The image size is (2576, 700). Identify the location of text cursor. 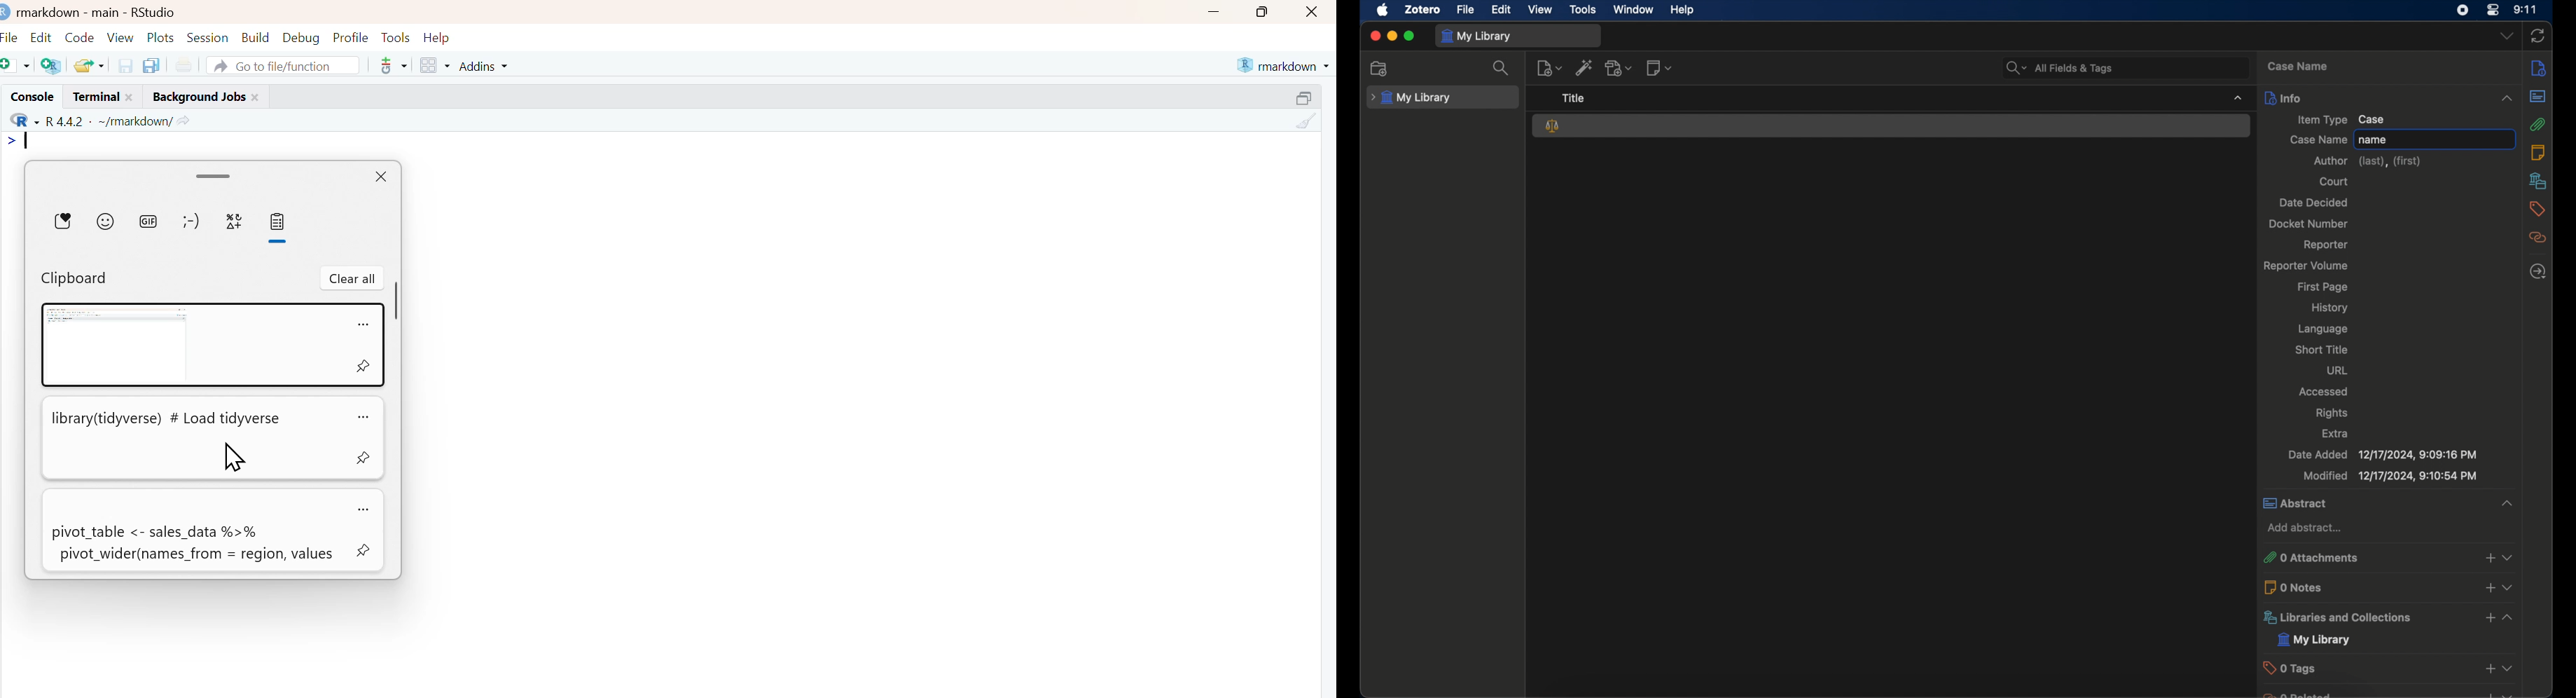
(29, 141).